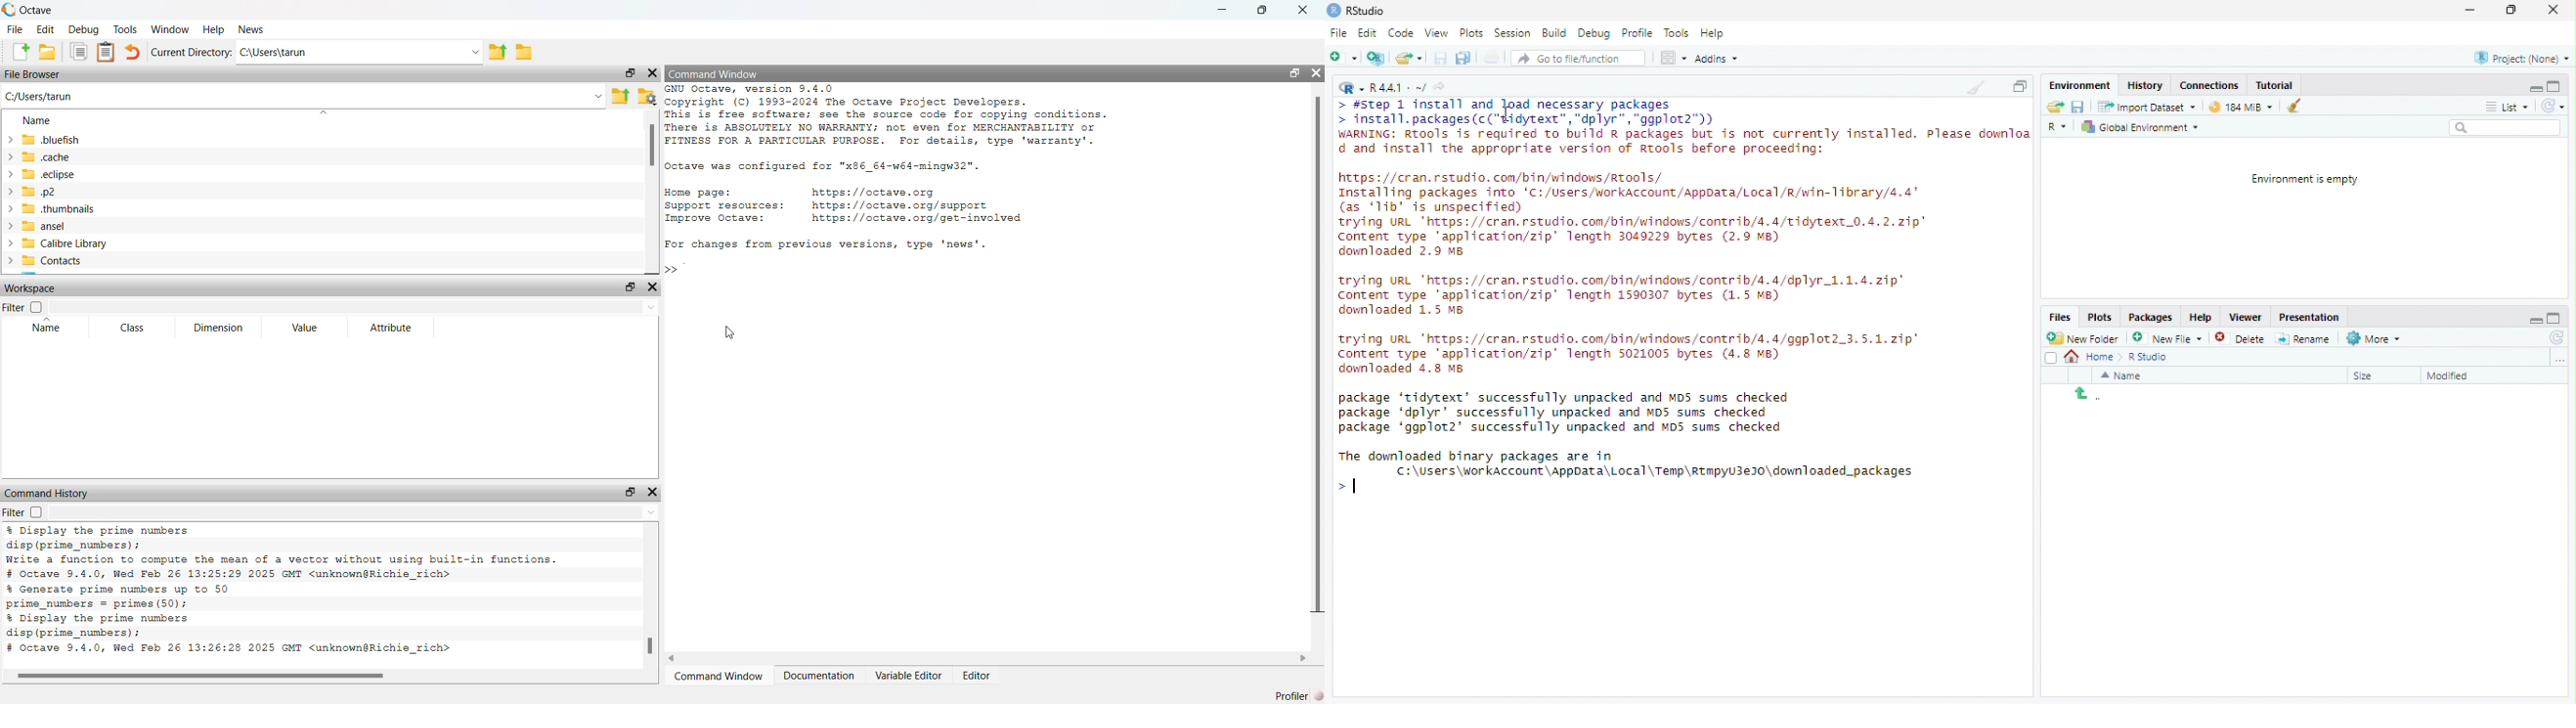  Describe the element at coordinates (2275, 85) in the screenshot. I see `Tutorial` at that location.